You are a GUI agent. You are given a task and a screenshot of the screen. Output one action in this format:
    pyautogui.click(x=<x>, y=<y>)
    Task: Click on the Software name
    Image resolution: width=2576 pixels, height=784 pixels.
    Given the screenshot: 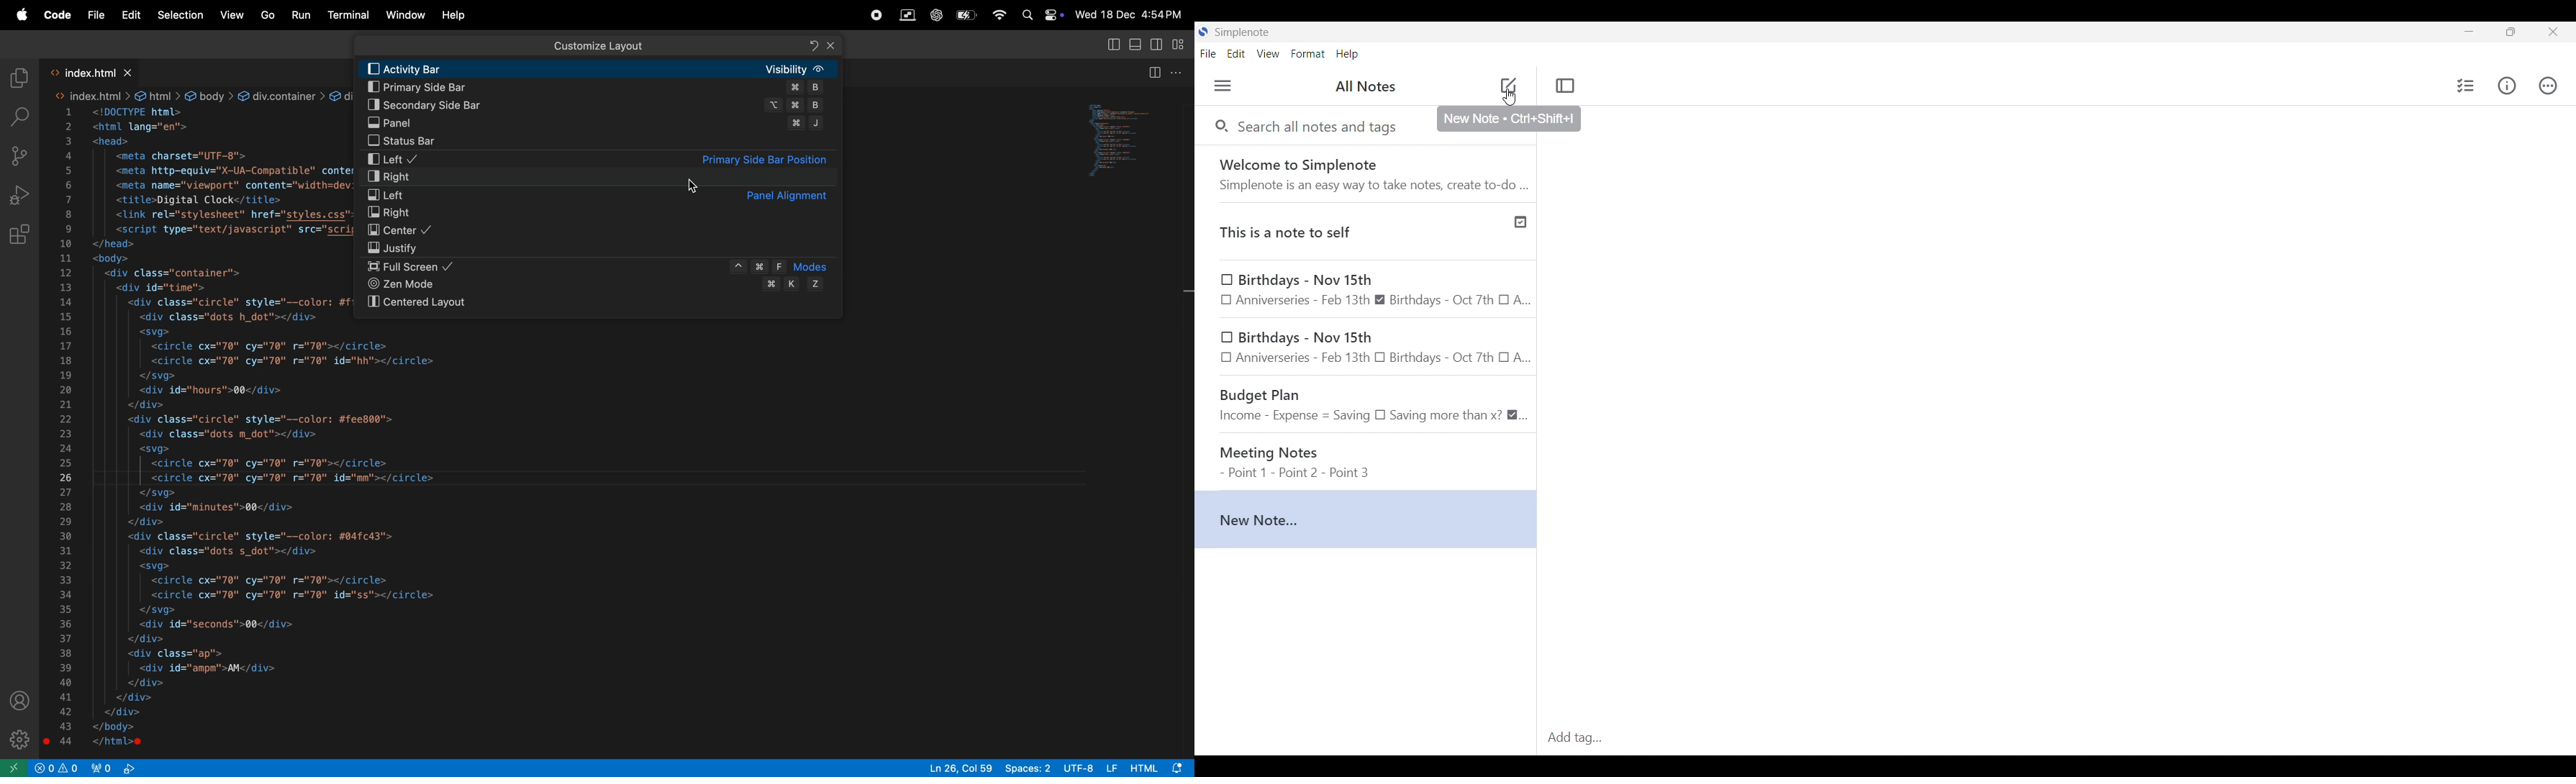 What is the action you would take?
    pyautogui.click(x=1243, y=32)
    